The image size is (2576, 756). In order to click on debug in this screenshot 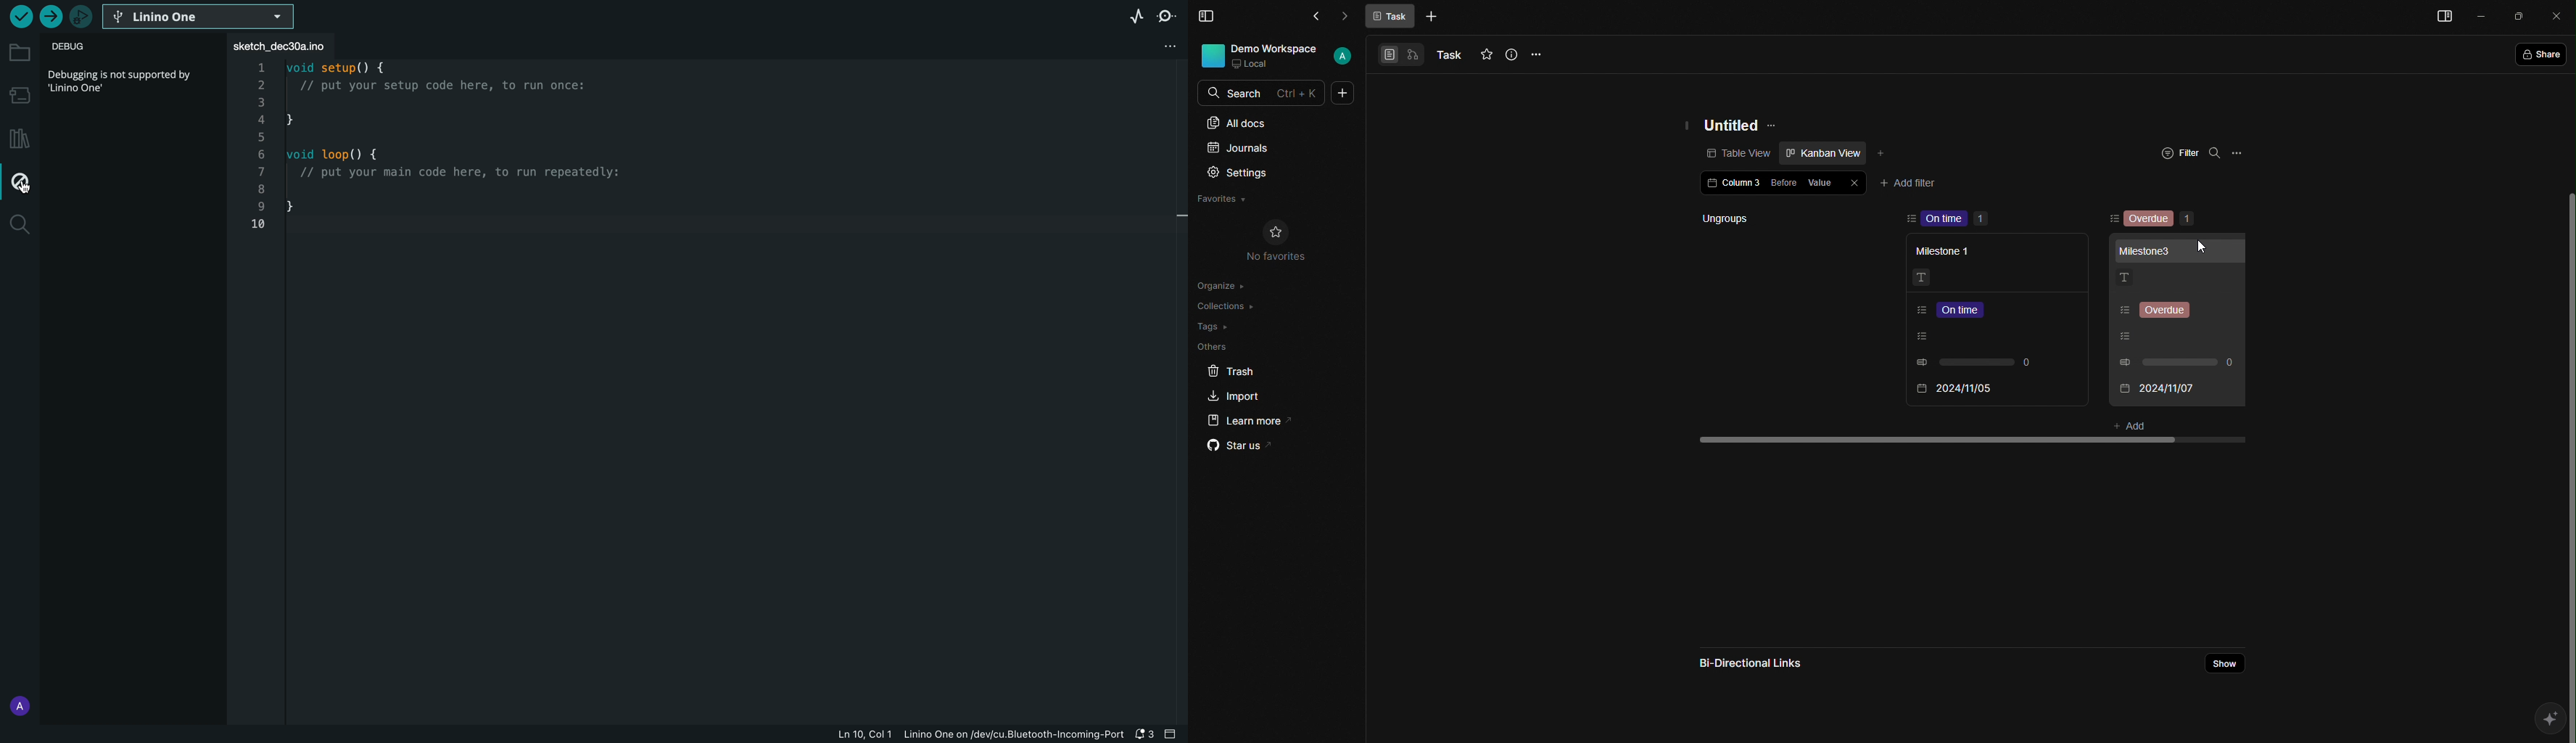, I will do `click(19, 183)`.